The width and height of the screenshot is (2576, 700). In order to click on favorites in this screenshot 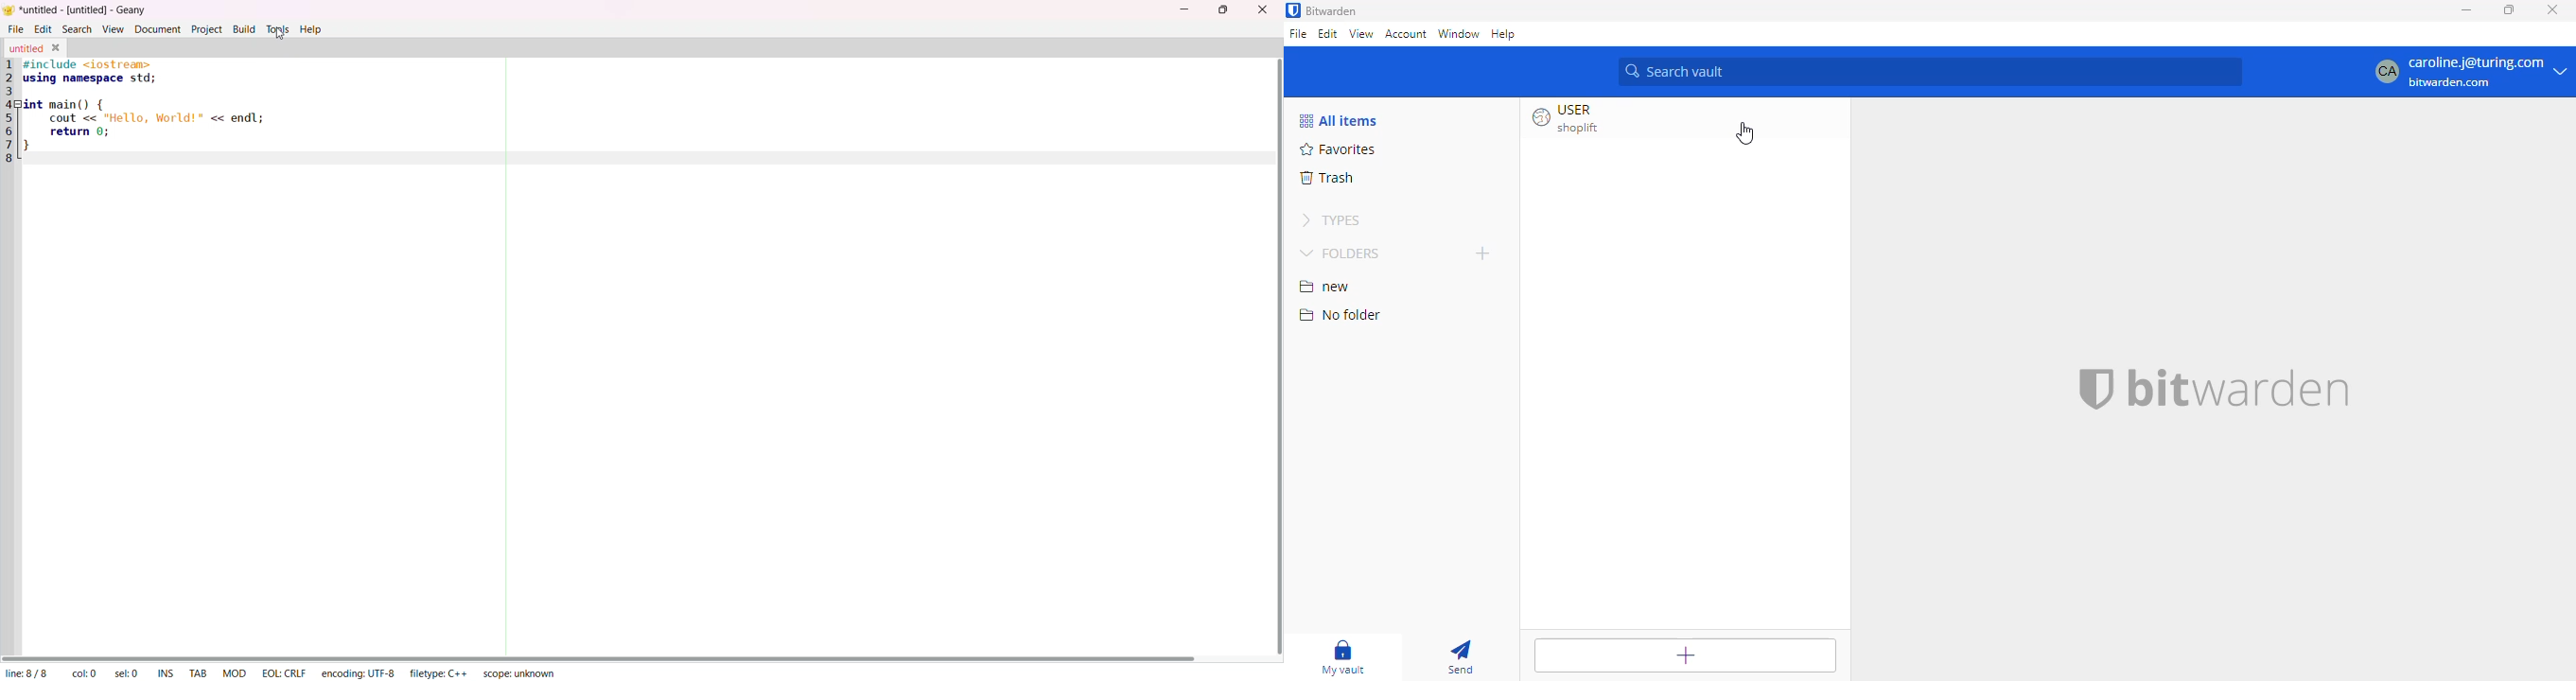, I will do `click(1341, 149)`.